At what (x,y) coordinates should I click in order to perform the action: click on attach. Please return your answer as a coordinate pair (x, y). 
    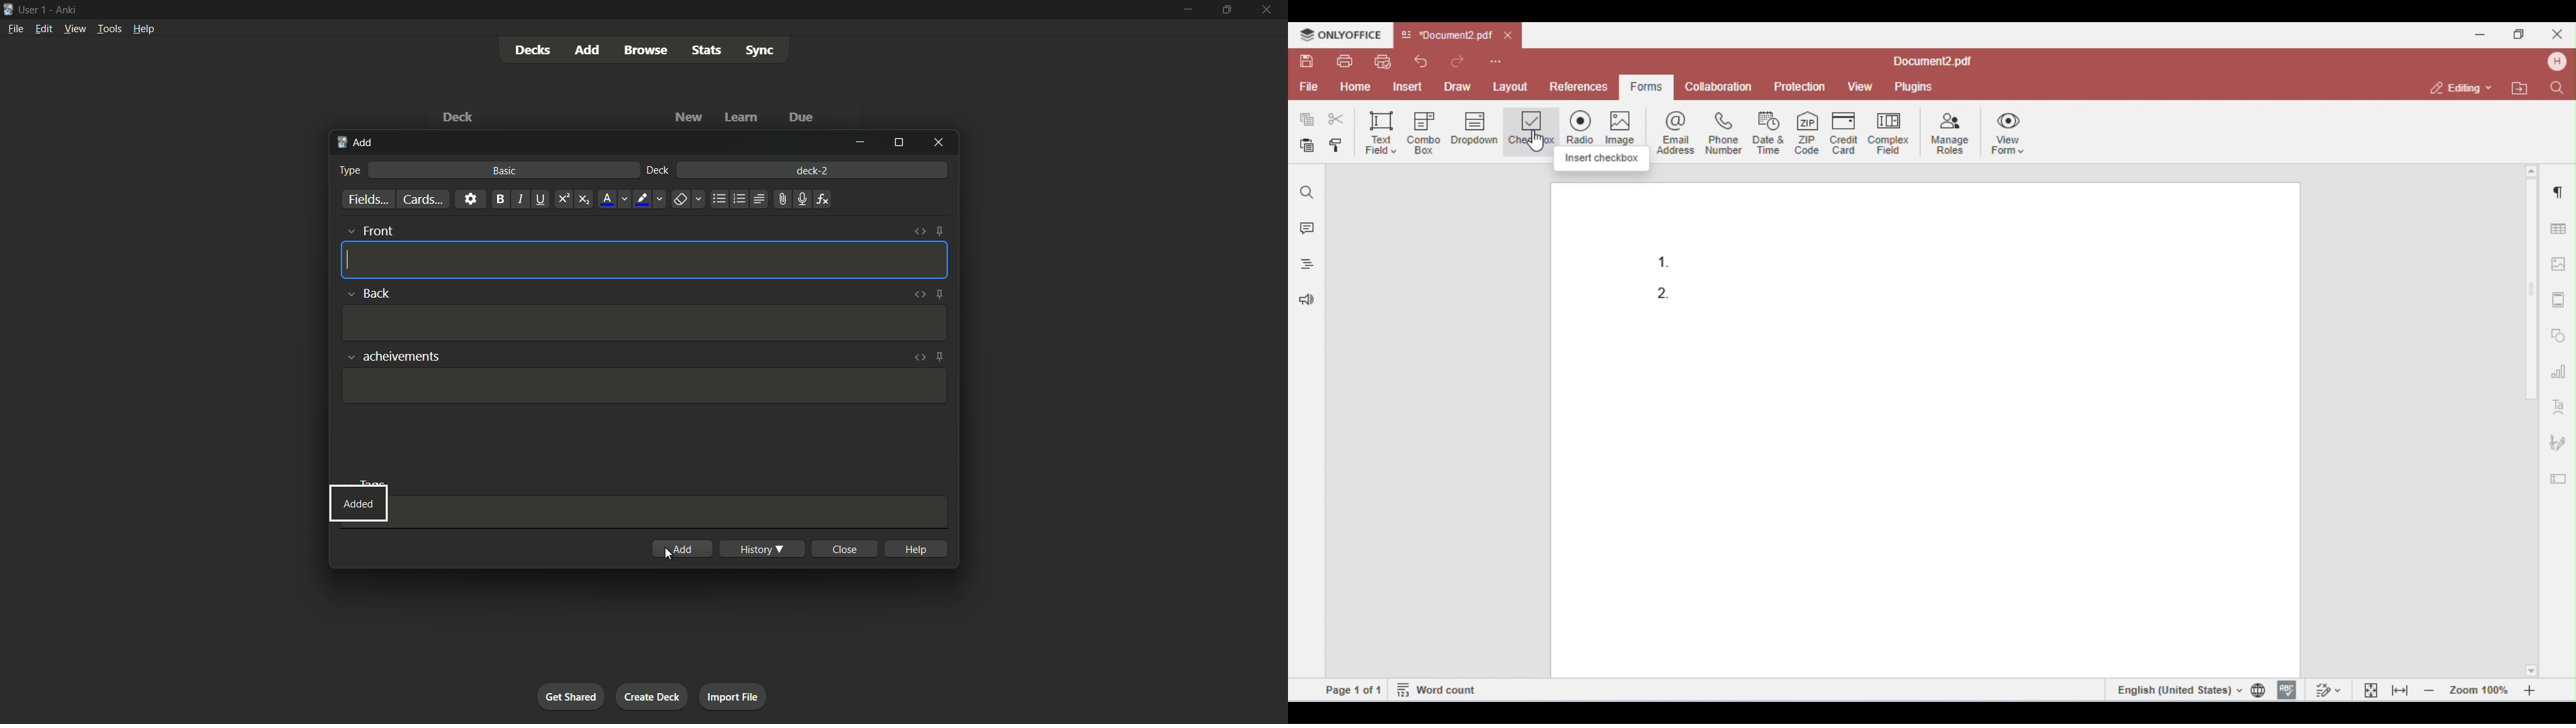
    Looking at the image, I should click on (782, 200).